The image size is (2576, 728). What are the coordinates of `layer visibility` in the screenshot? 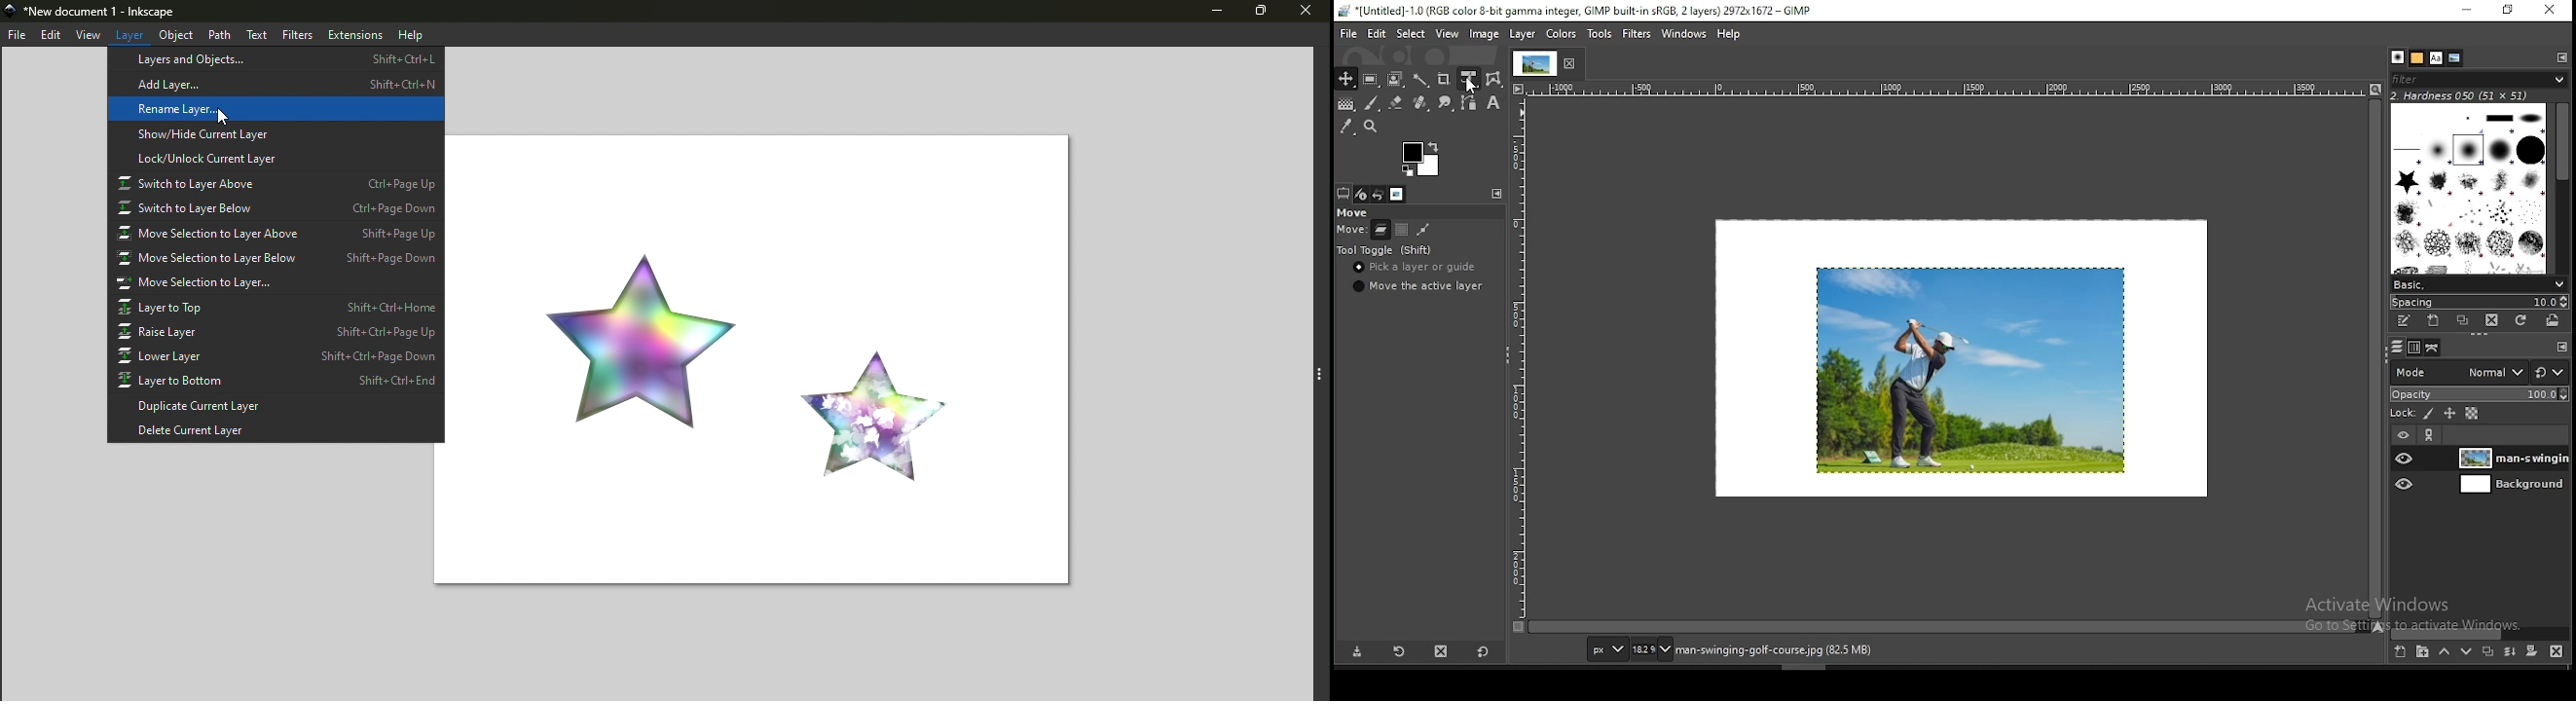 It's located at (2403, 436).